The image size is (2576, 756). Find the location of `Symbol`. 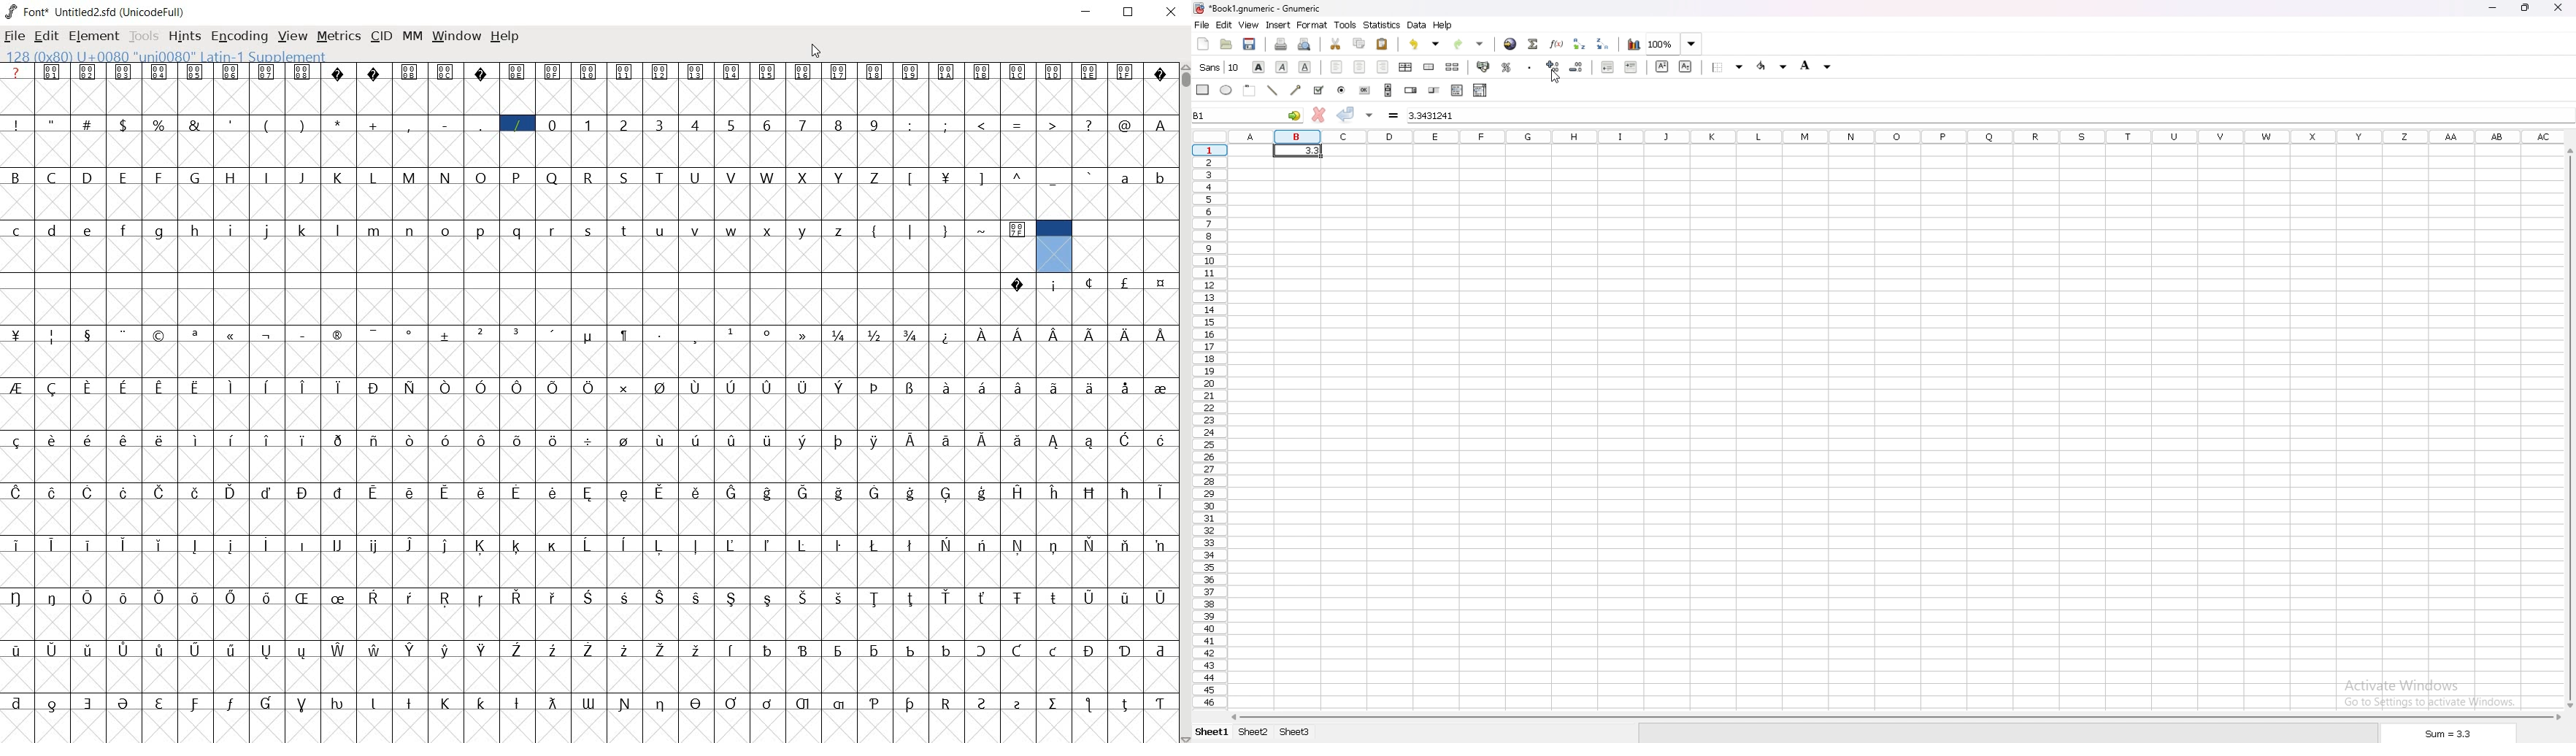

Symbol is located at coordinates (1126, 491).